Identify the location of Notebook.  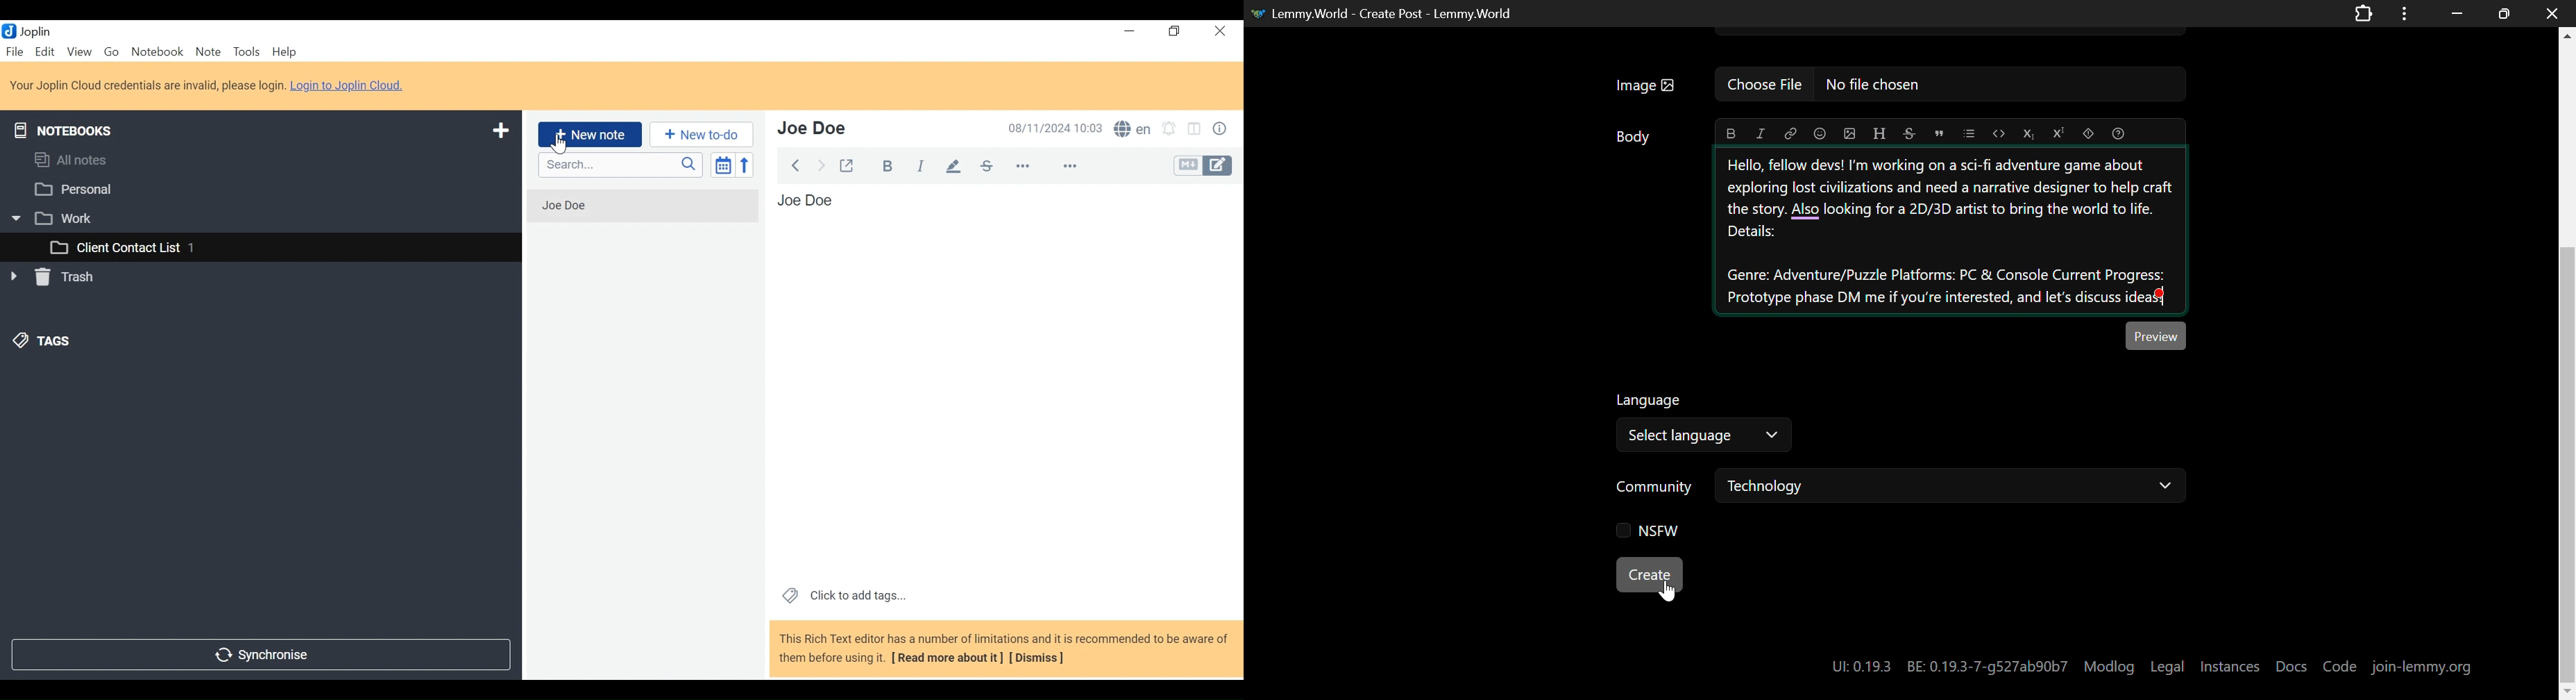
(156, 52).